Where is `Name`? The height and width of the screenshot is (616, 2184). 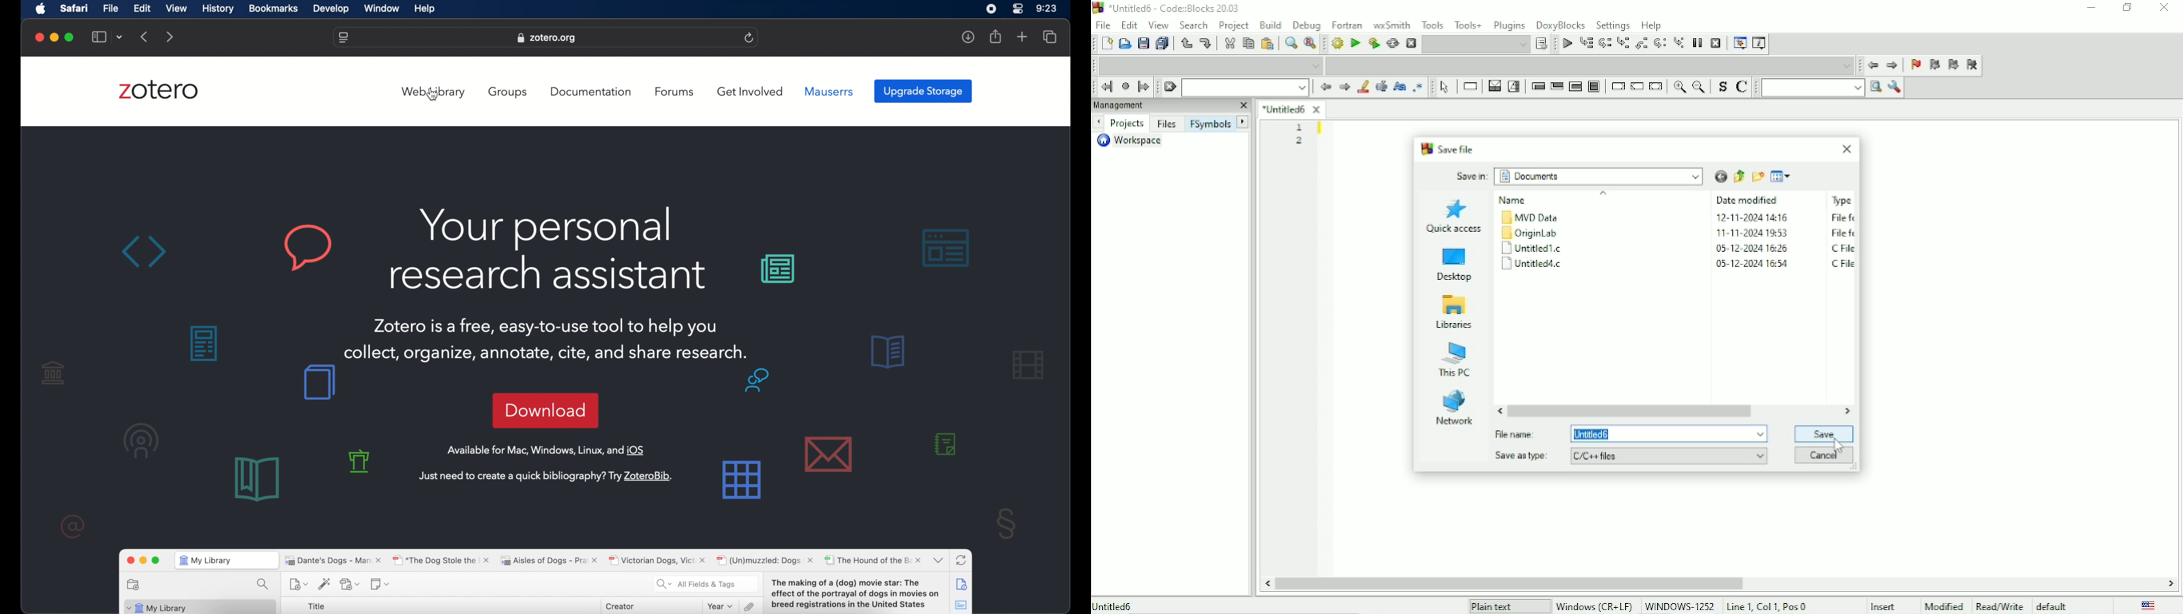 Name is located at coordinates (1531, 234).